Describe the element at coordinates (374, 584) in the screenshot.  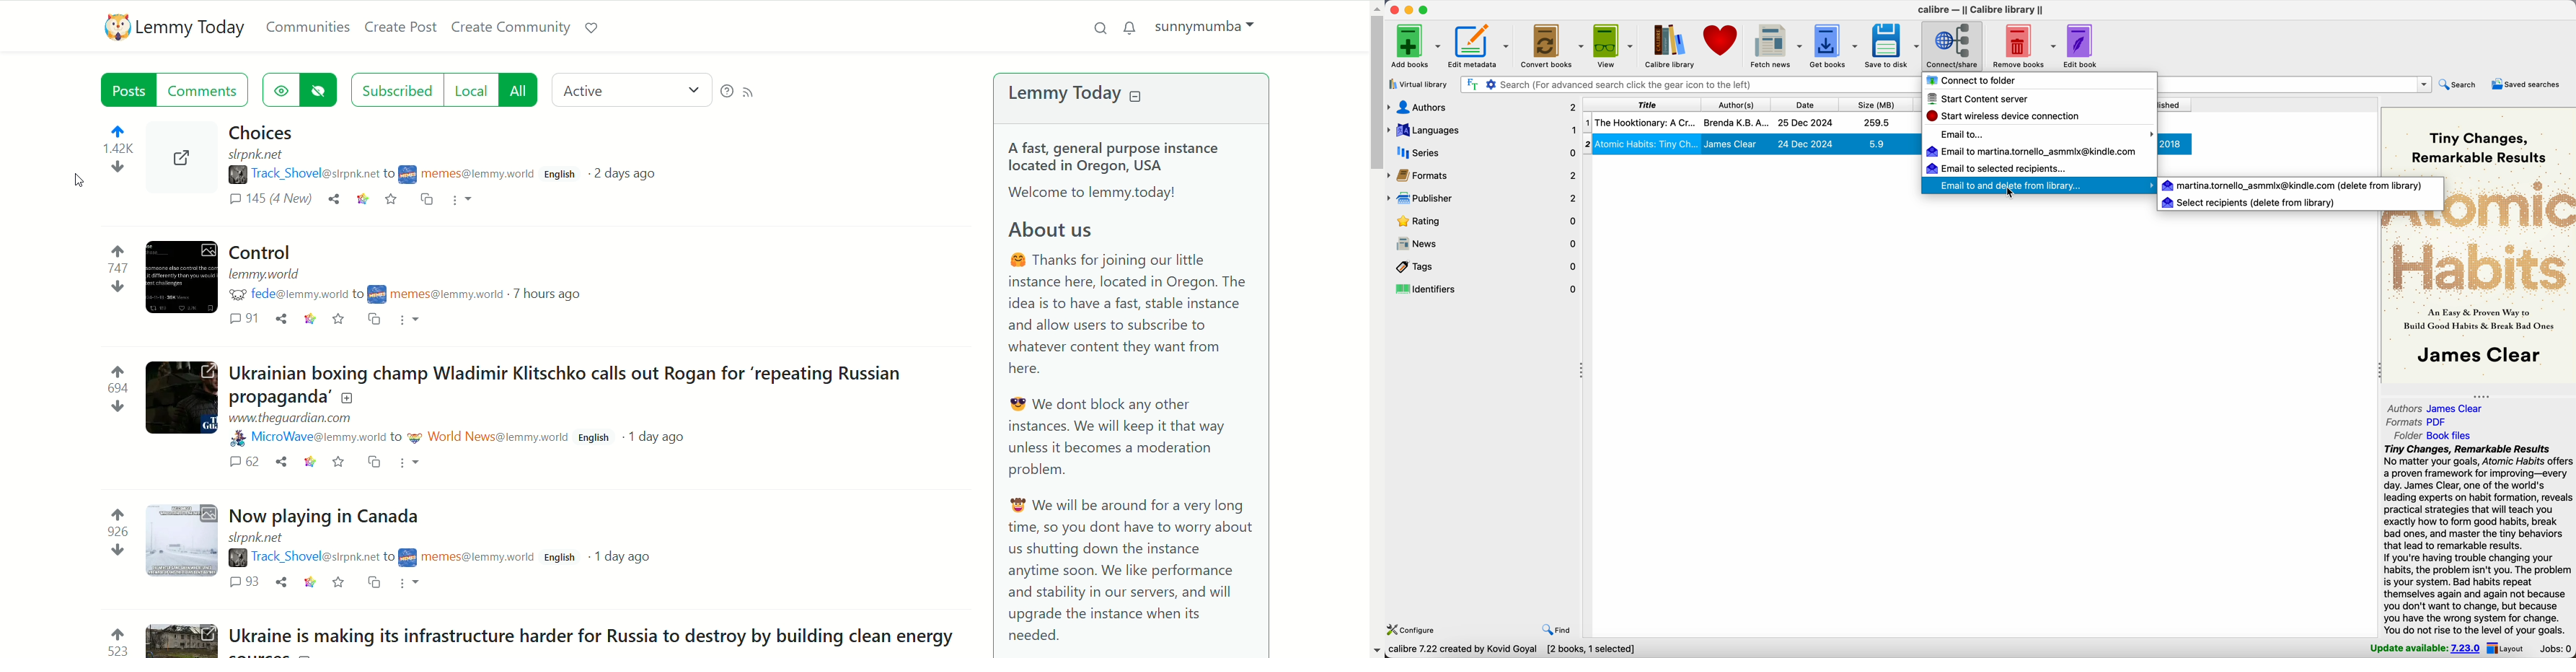
I see `Copy` at that location.